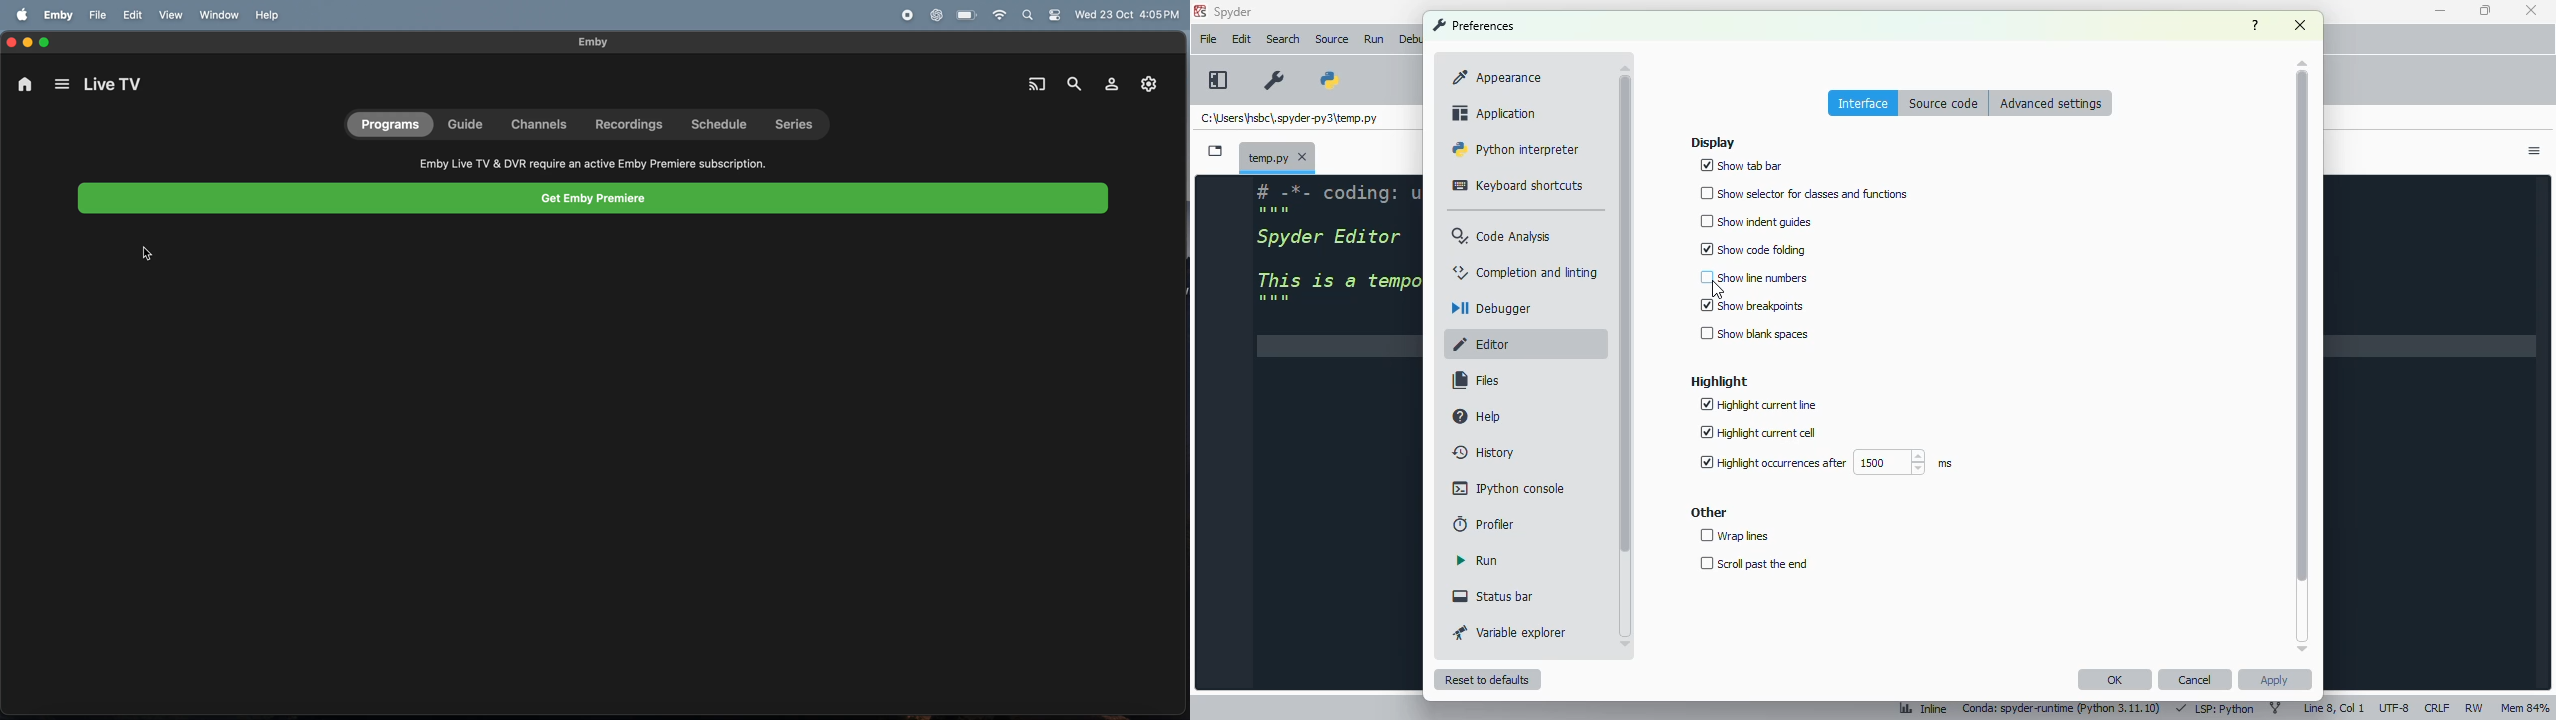  I want to click on cursor, so click(1716, 290).